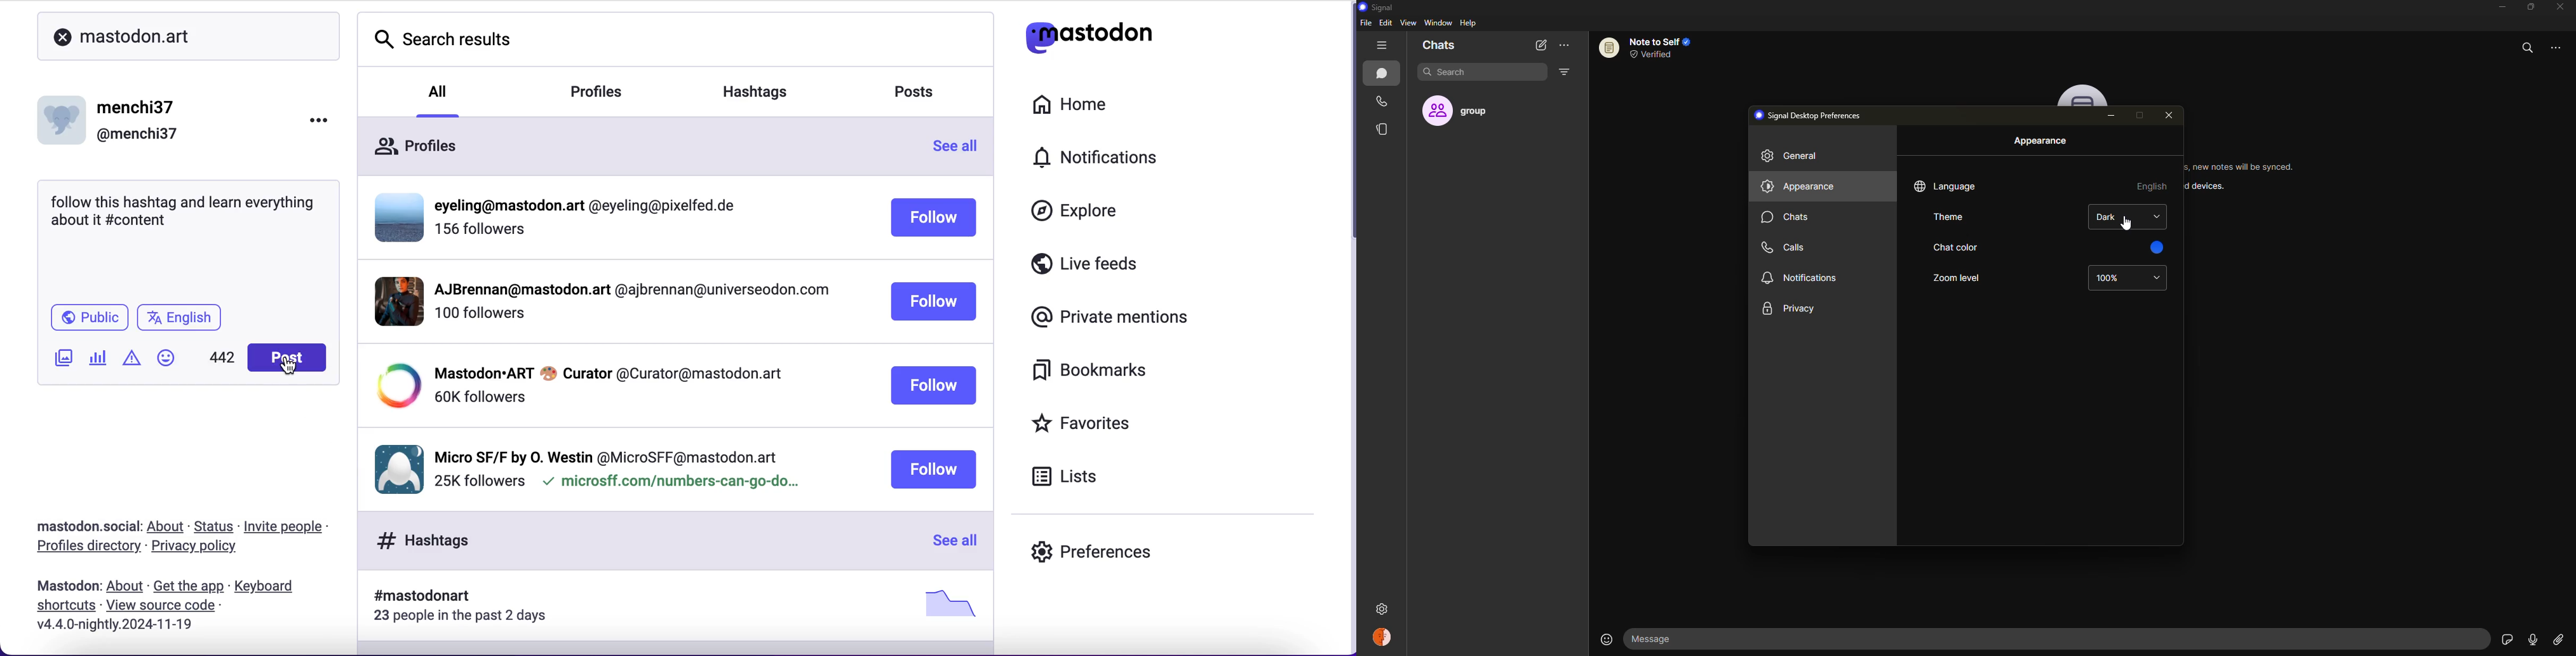 The image size is (2576, 672). Describe the element at coordinates (168, 527) in the screenshot. I see `about` at that location.